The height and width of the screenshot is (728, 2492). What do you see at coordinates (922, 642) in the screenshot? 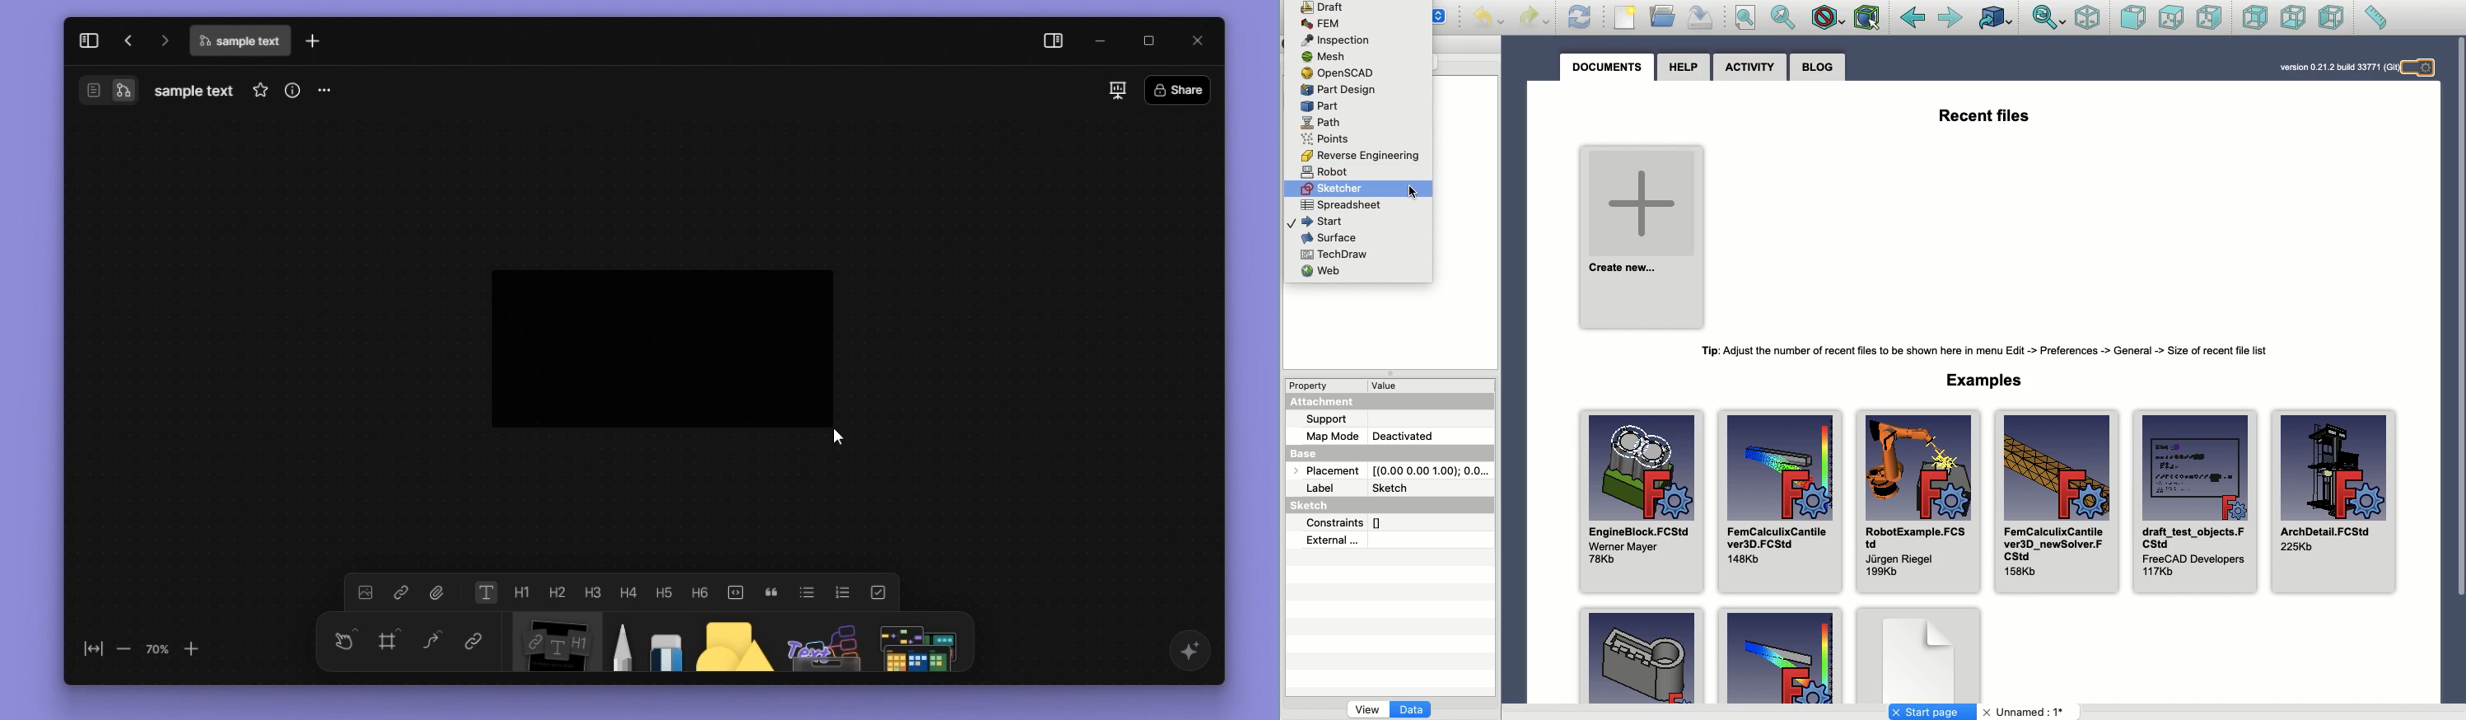
I see `more shapes` at bounding box center [922, 642].